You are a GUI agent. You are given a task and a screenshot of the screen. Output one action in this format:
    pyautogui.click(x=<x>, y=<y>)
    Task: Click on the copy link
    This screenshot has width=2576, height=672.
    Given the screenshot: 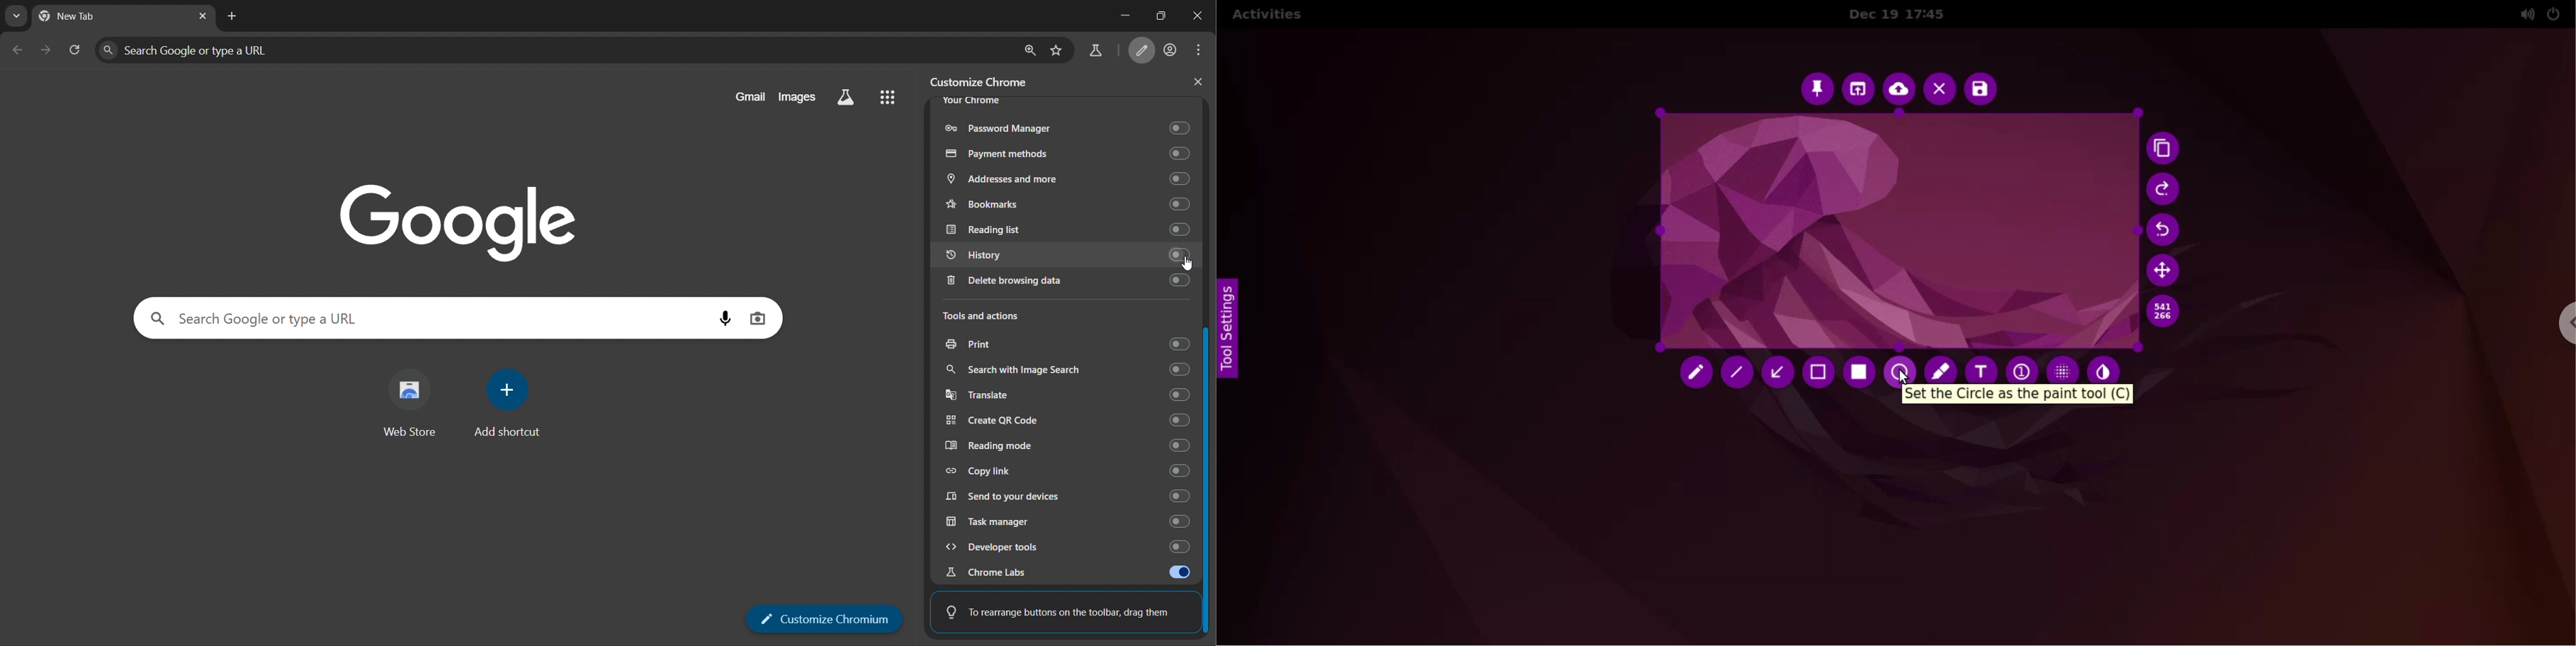 What is the action you would take?
    pyautogui.click(x=1068, y=470)
    